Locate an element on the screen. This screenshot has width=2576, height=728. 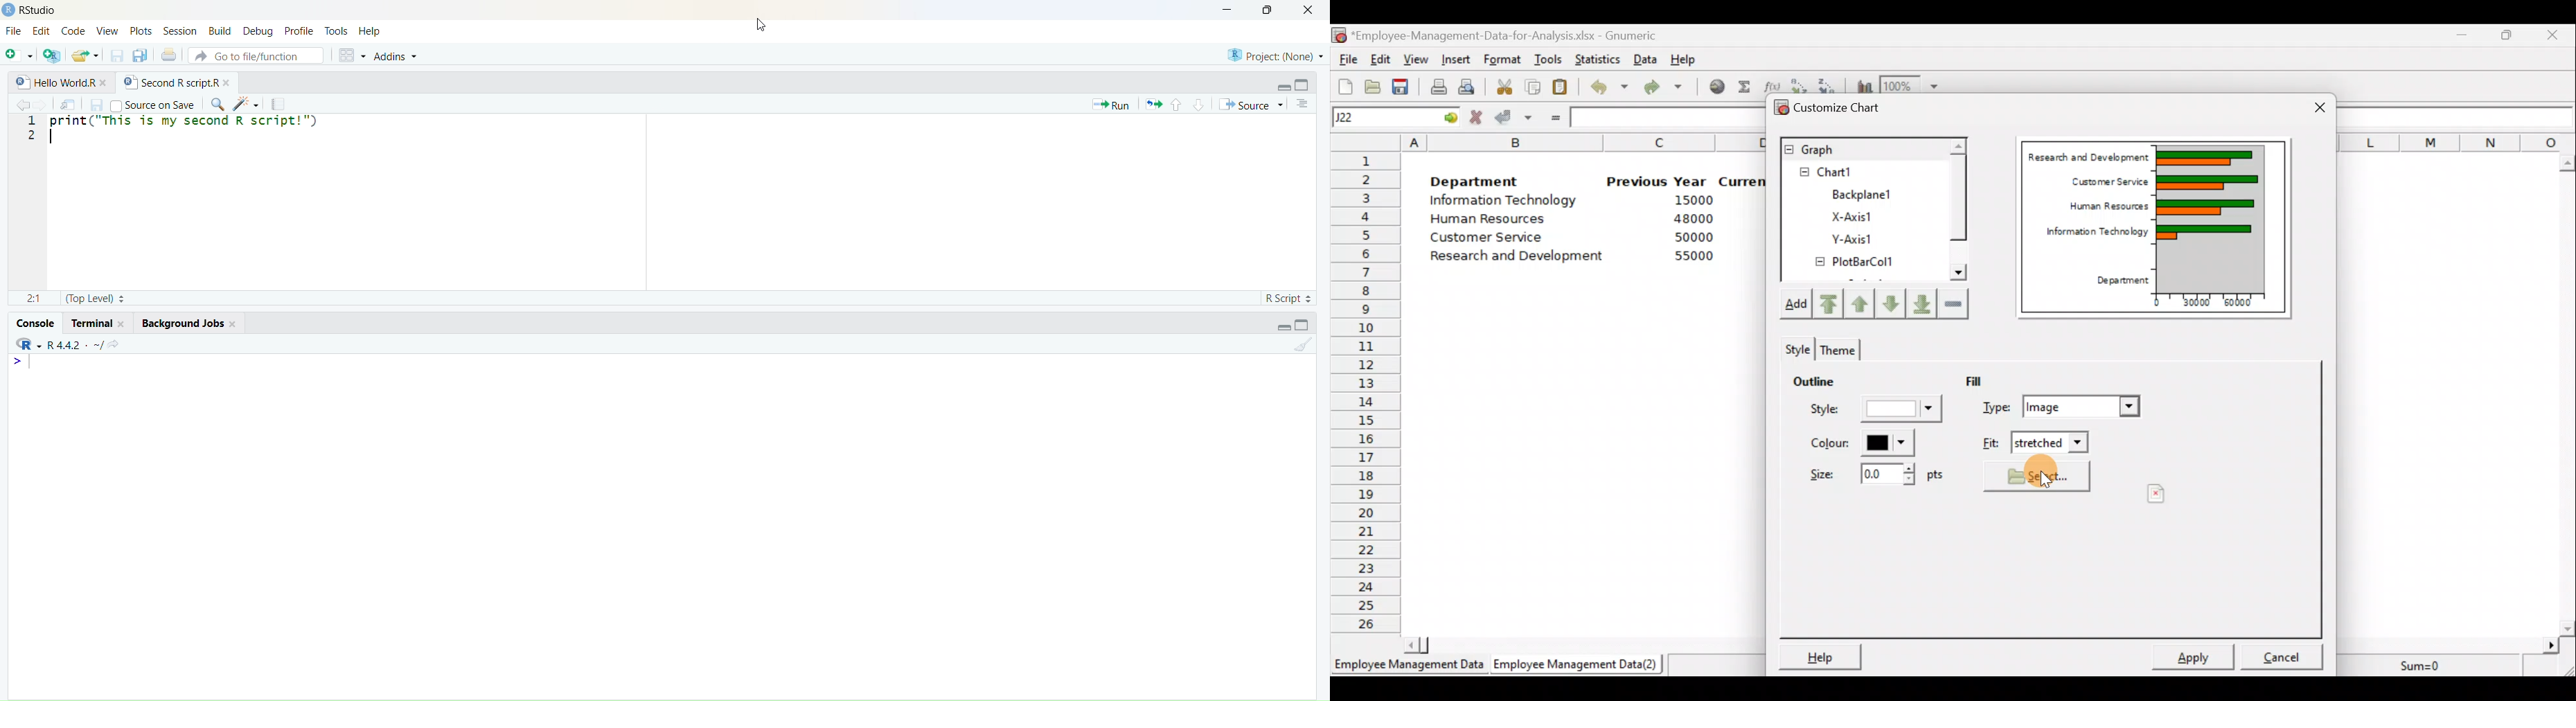
View is located at coordinates (107, 32).